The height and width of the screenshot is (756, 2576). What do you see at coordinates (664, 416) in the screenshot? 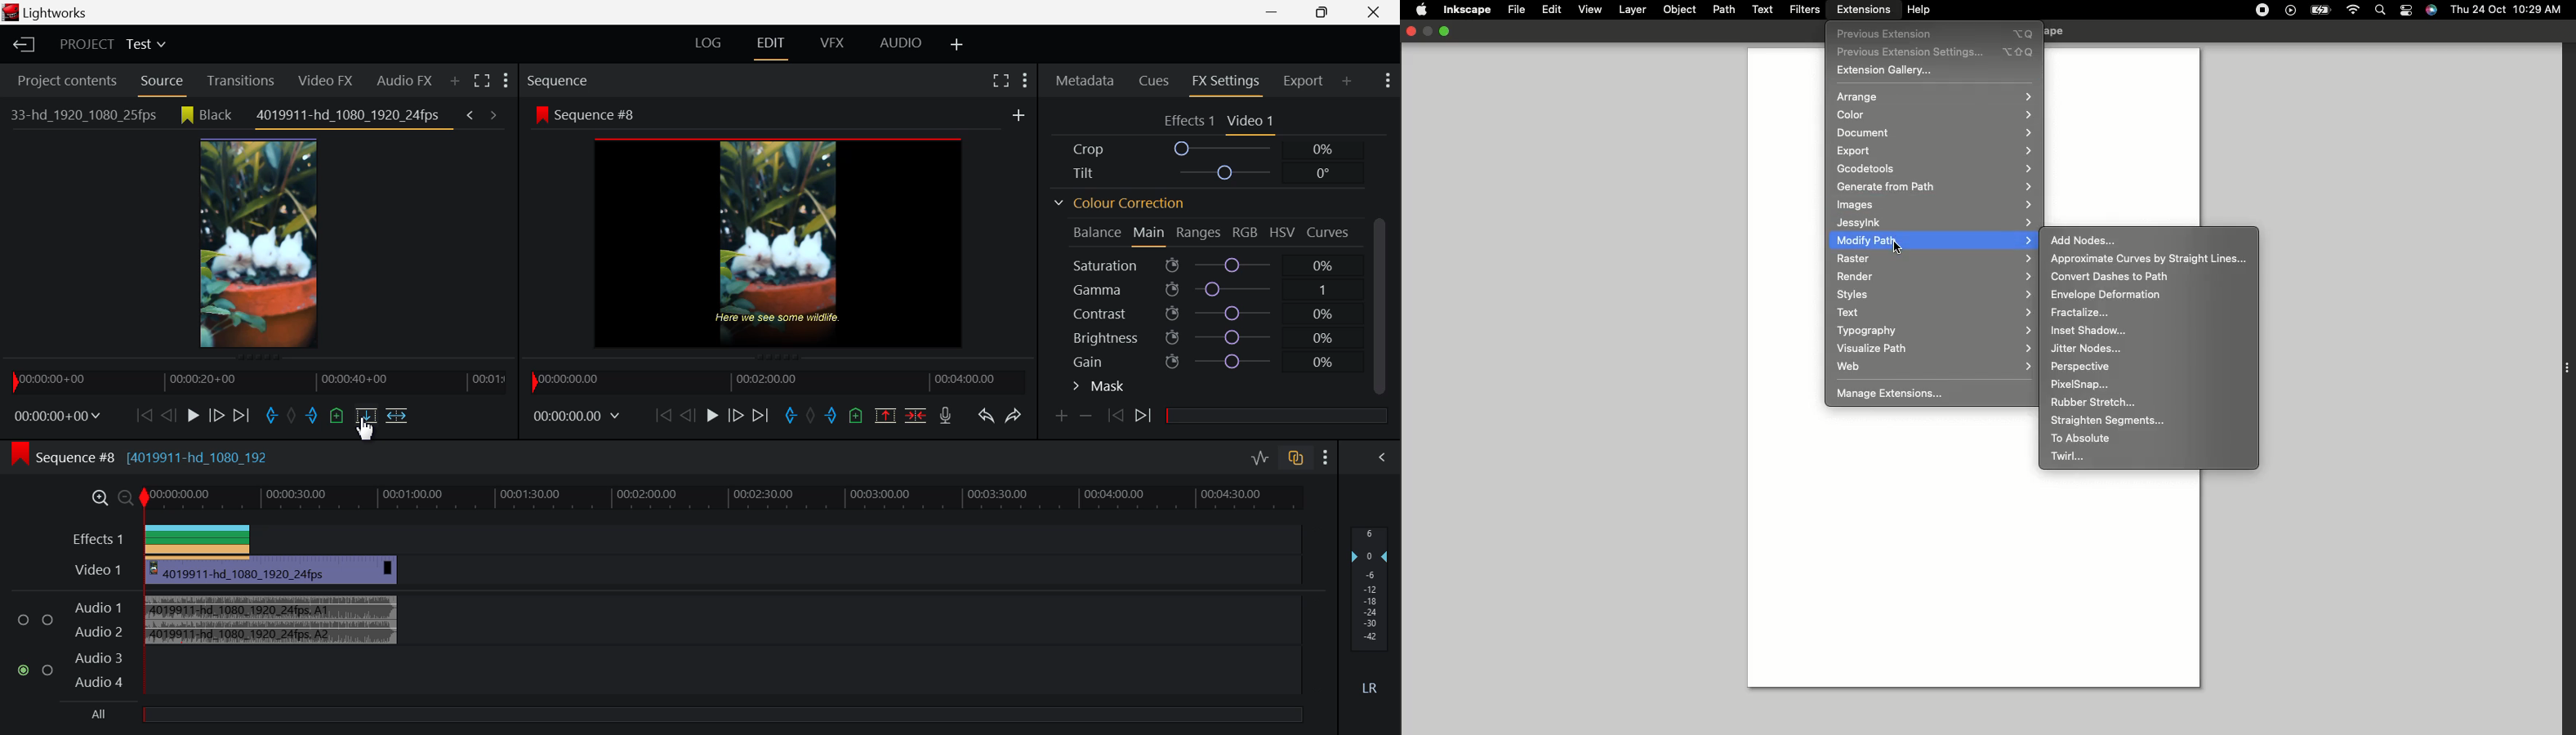
I see `To Start` at bounding box center [664, 416].